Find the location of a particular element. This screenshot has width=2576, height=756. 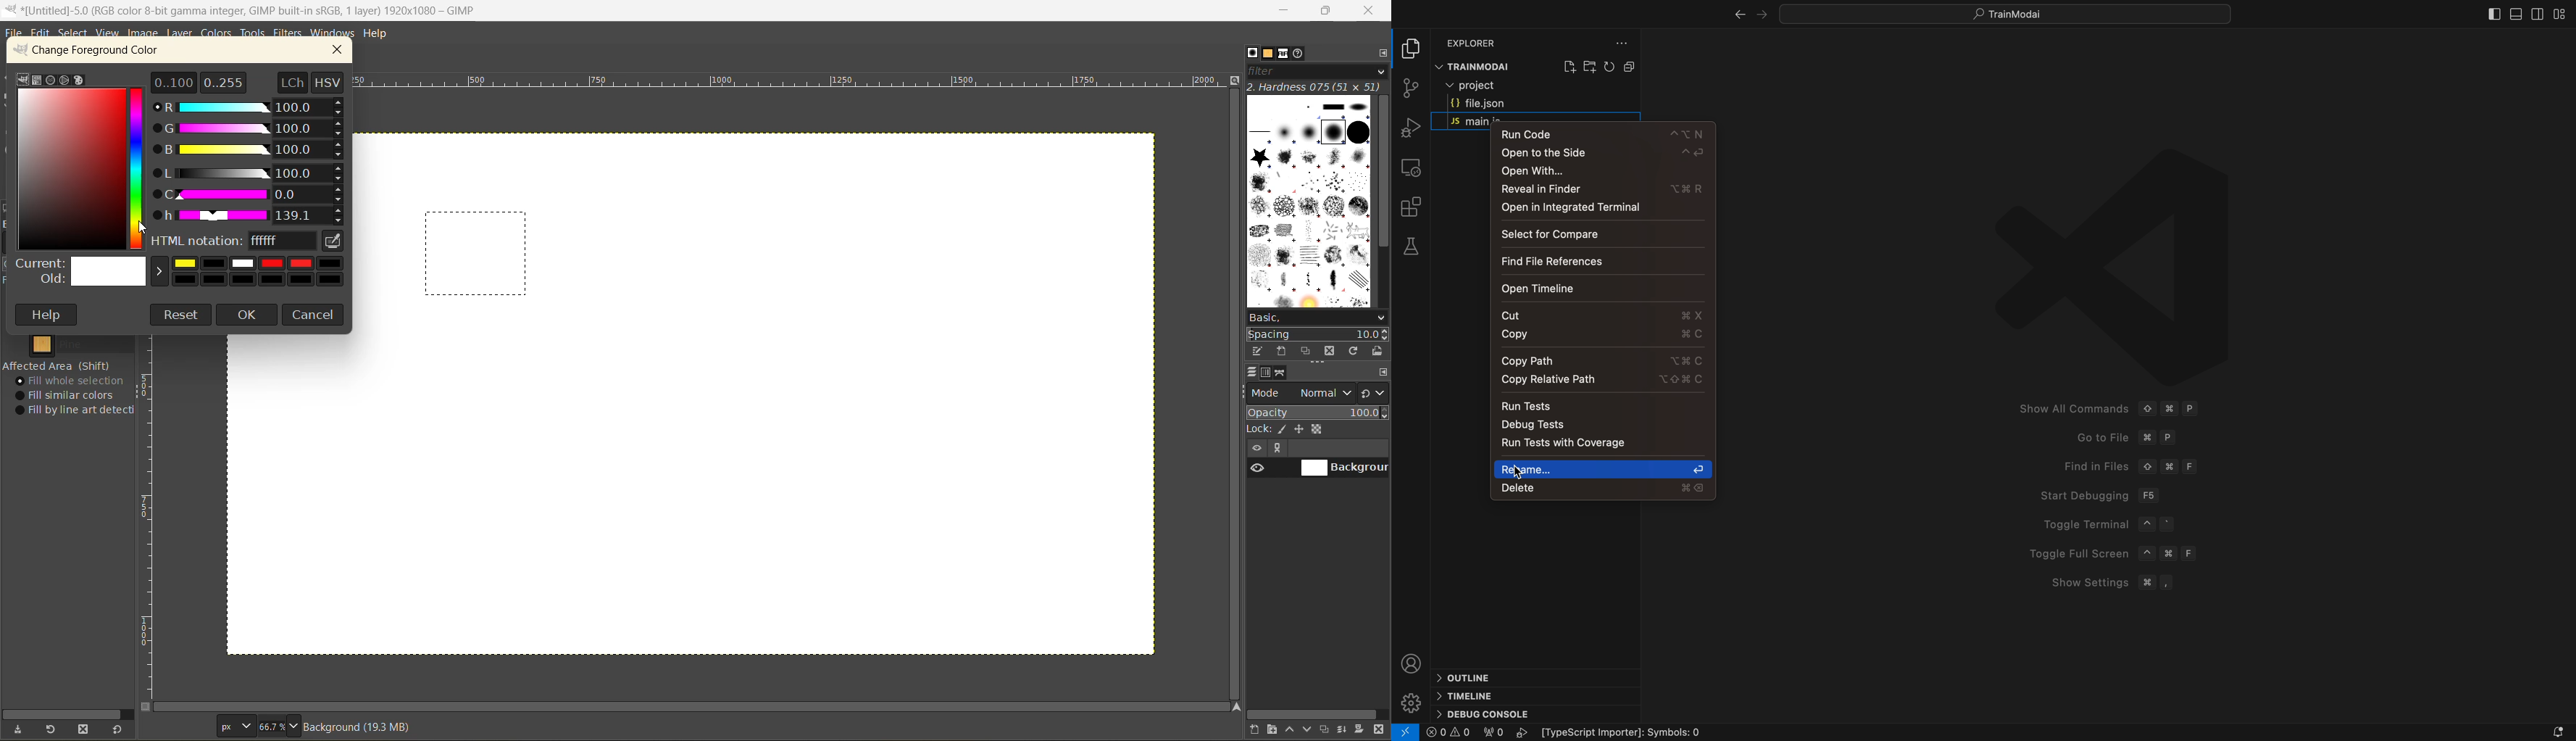

TRAINMODAI is located at coordinates (1485, 68).